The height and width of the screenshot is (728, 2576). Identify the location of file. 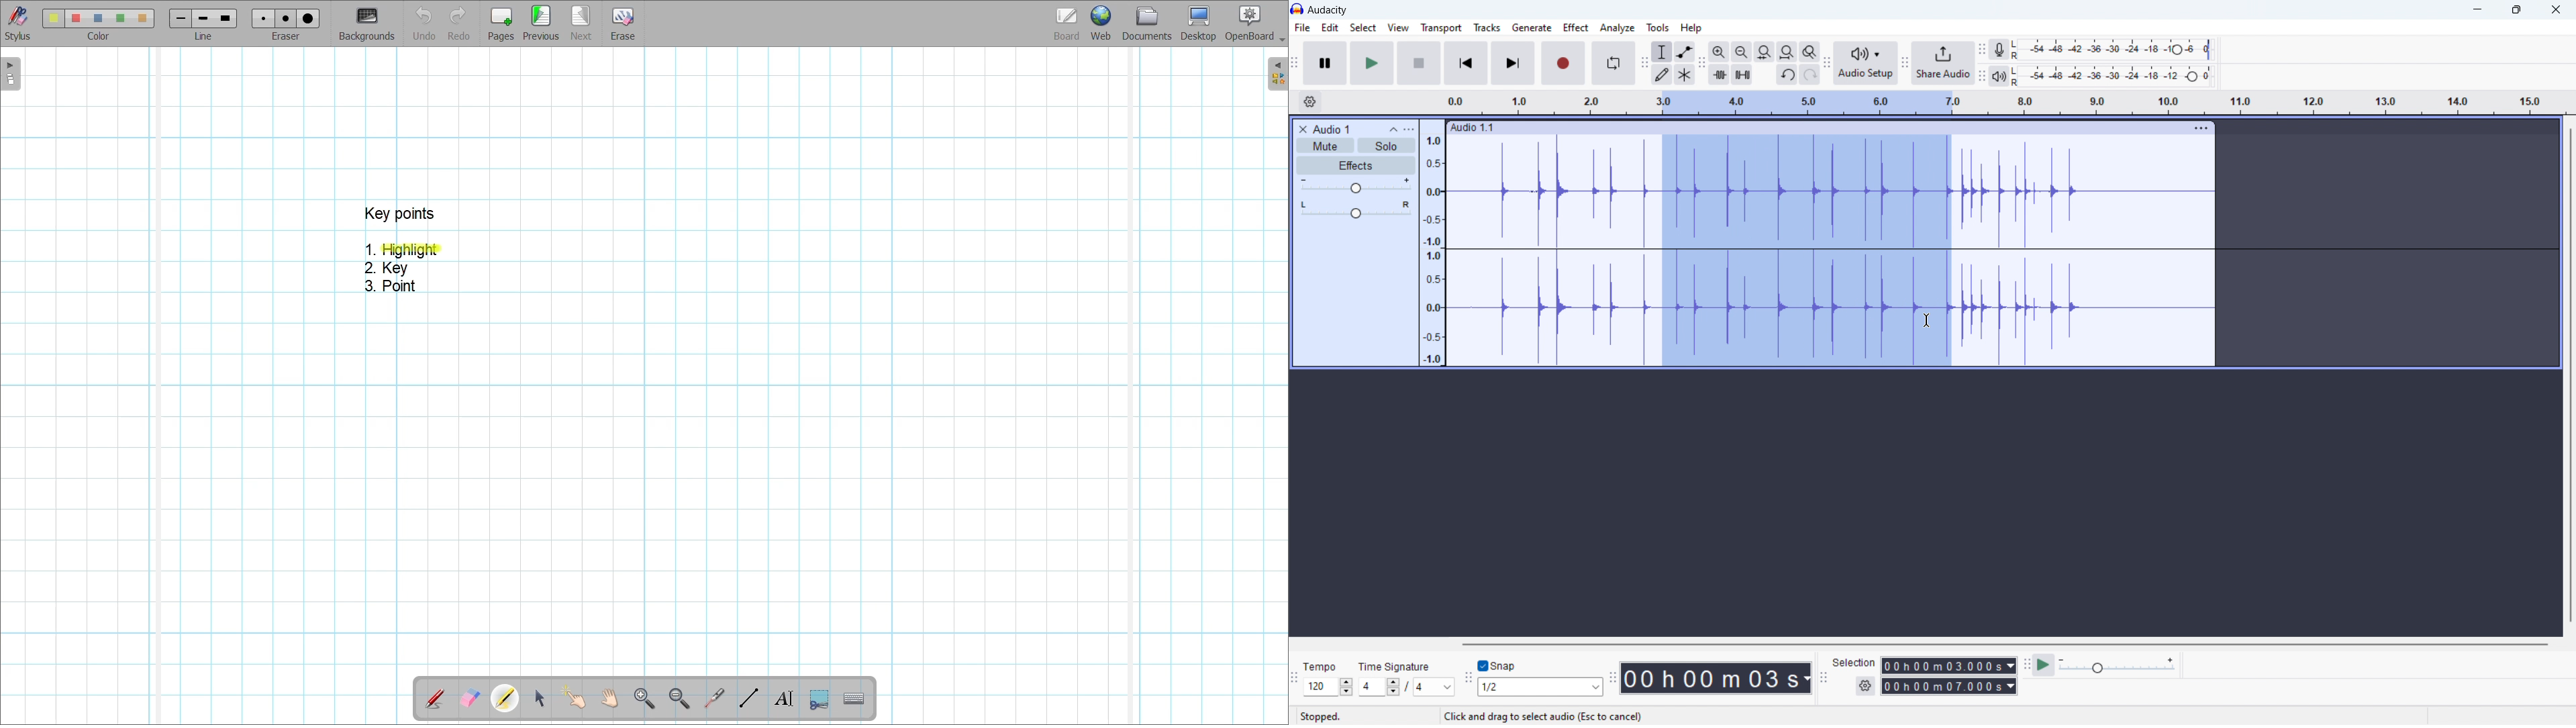
(1302, 28).